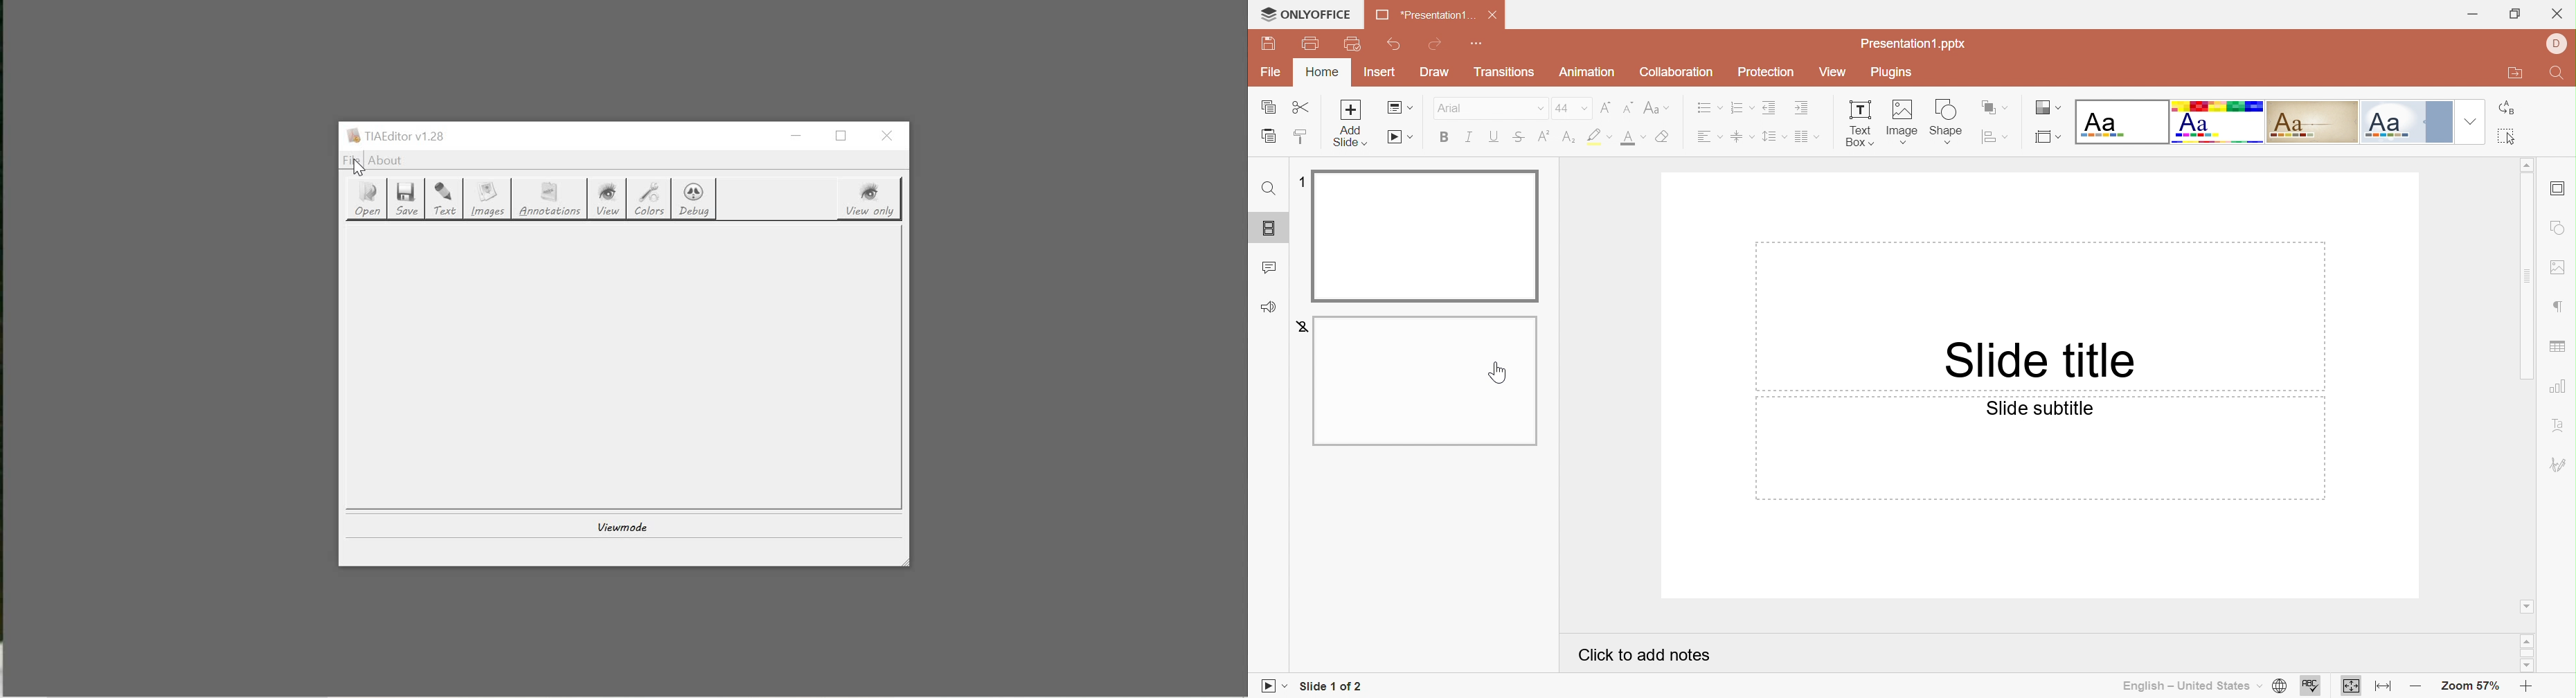 This screenshot has width=2576, height=700. What do you see at coordinates (2351, 687) in the screenshot?
I see `Fit to slide` at bounding box center [2351, 687].